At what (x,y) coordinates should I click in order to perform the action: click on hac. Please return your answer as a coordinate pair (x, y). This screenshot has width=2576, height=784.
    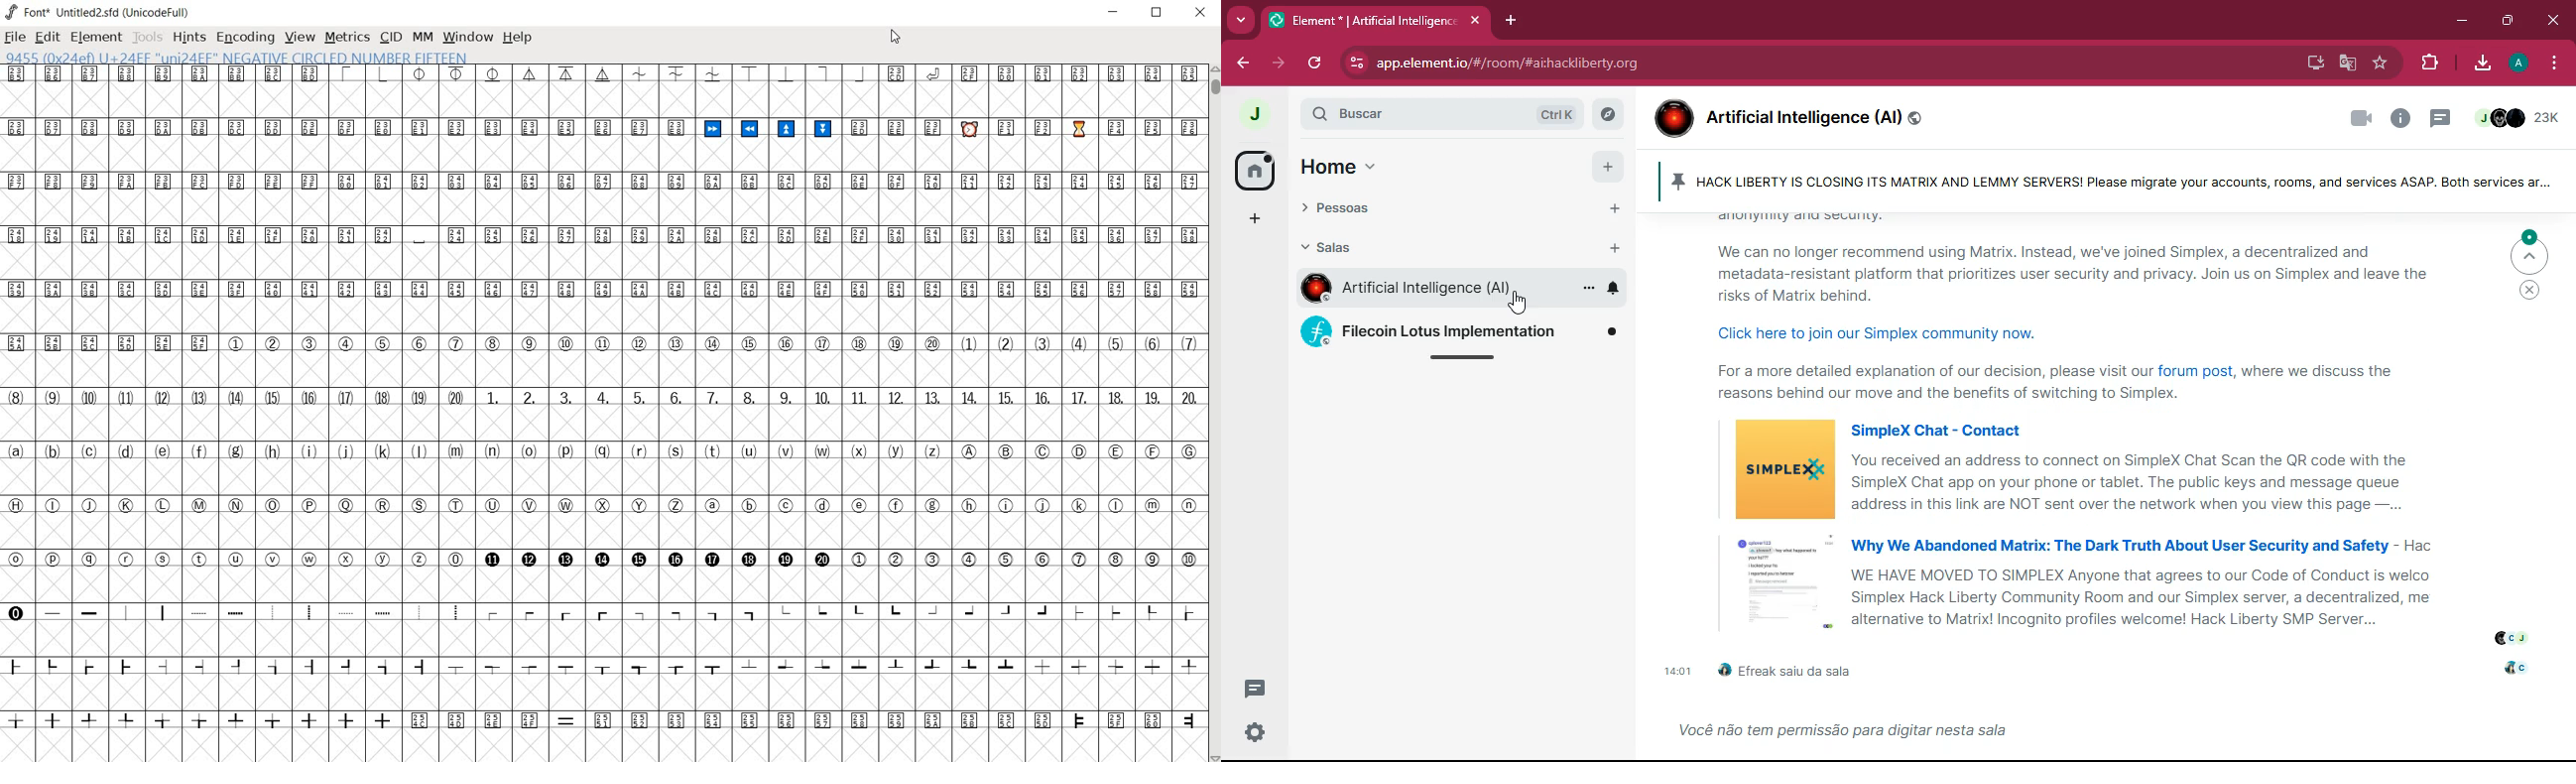
    Looking at the image, I should click on (2418, 547).